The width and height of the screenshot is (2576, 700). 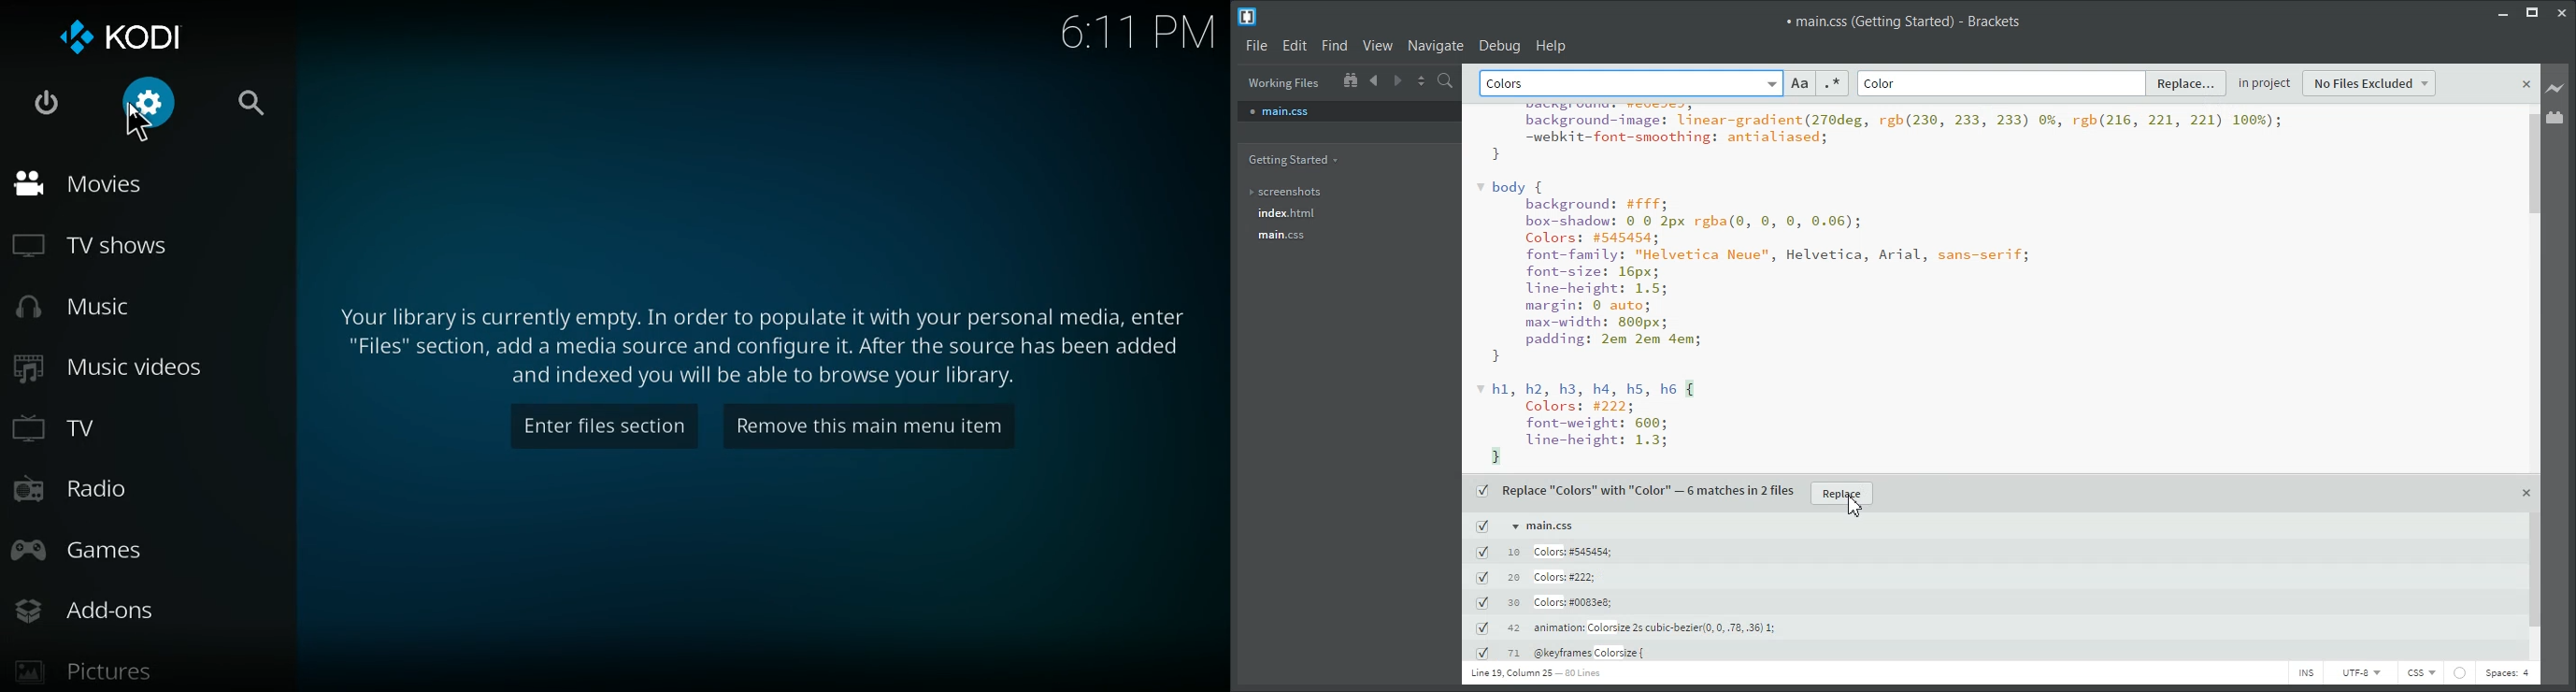 What do you see at coordinates (884, 426) in the screenshot?
I see `remove this main menu item` at bounding box center [884, 426].